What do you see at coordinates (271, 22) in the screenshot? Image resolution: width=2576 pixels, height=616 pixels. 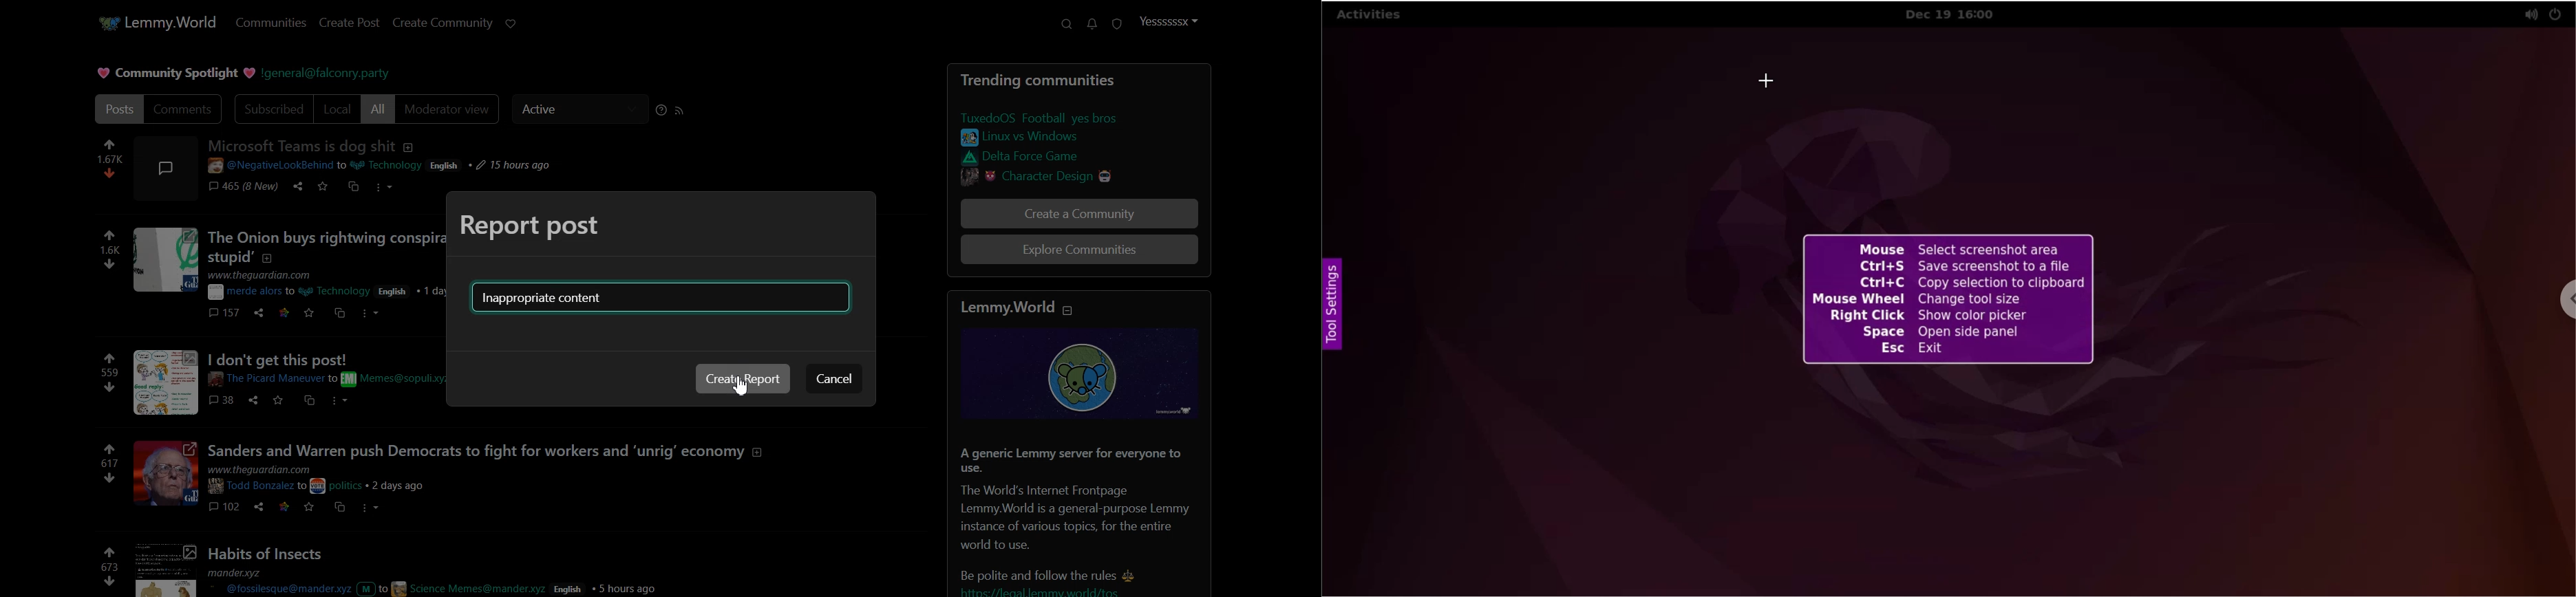 I see `Communities` at bounding box center [271, 22].